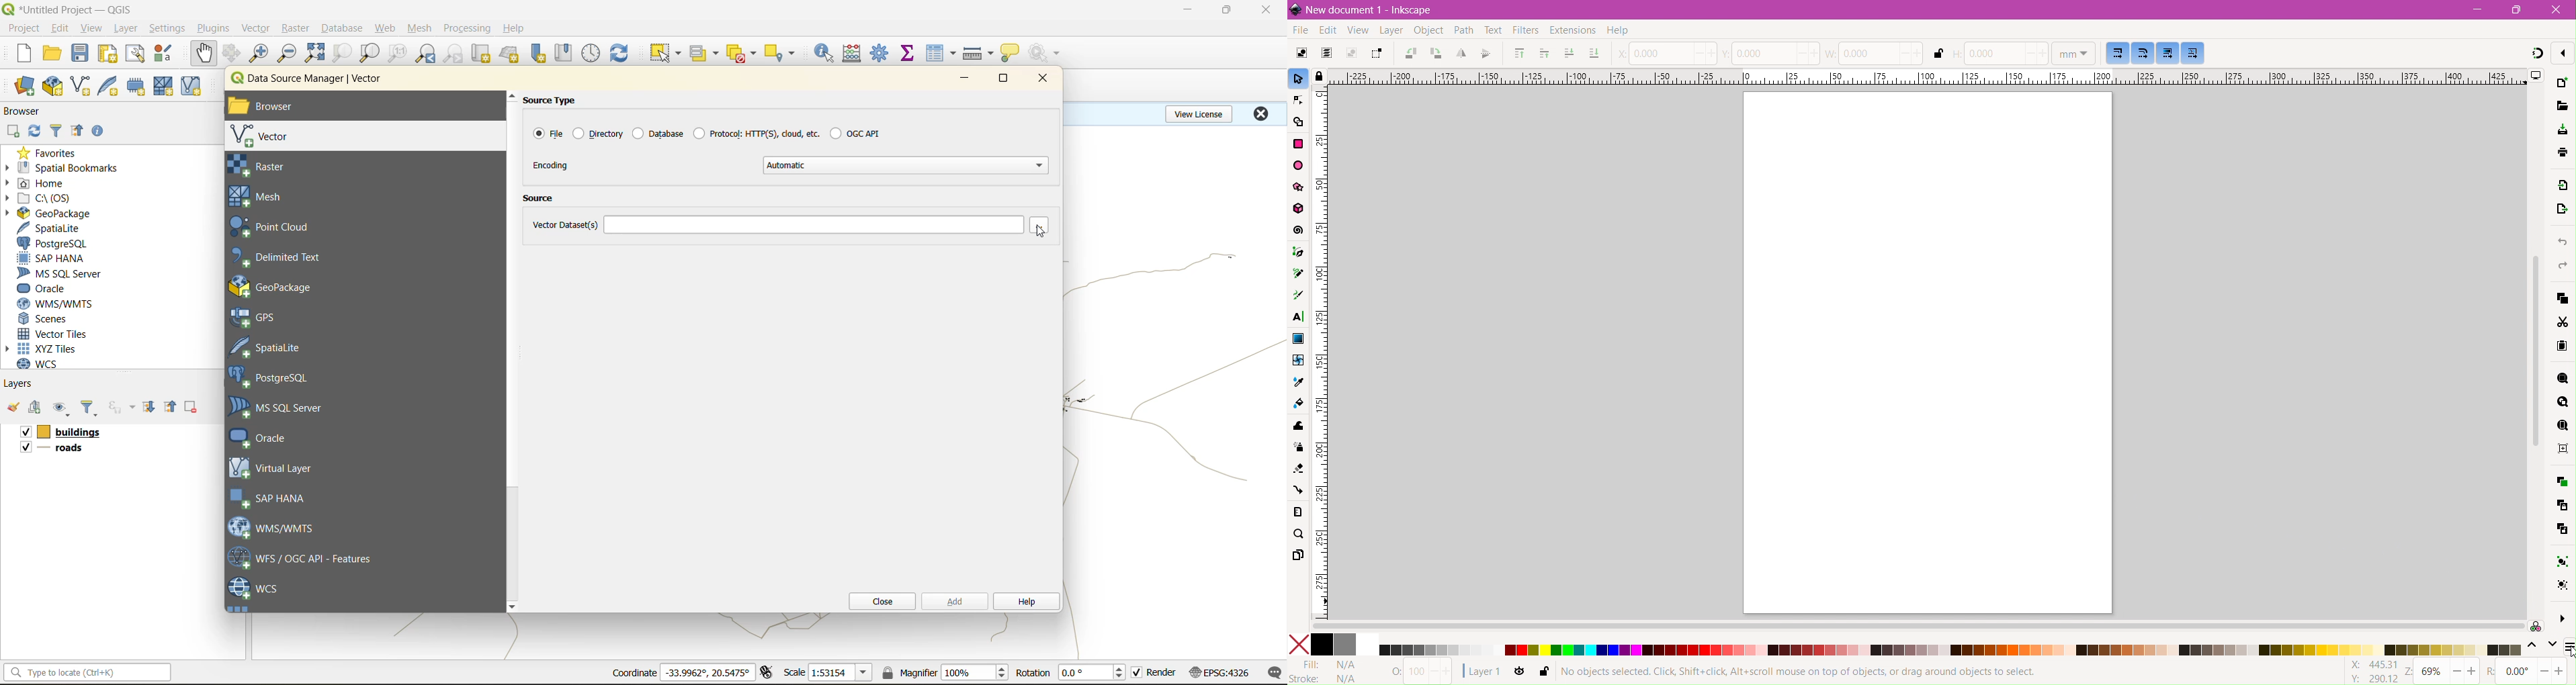  Describe the element at coordinates (262, 196) in the screenshot. I see `mesh` at that location.